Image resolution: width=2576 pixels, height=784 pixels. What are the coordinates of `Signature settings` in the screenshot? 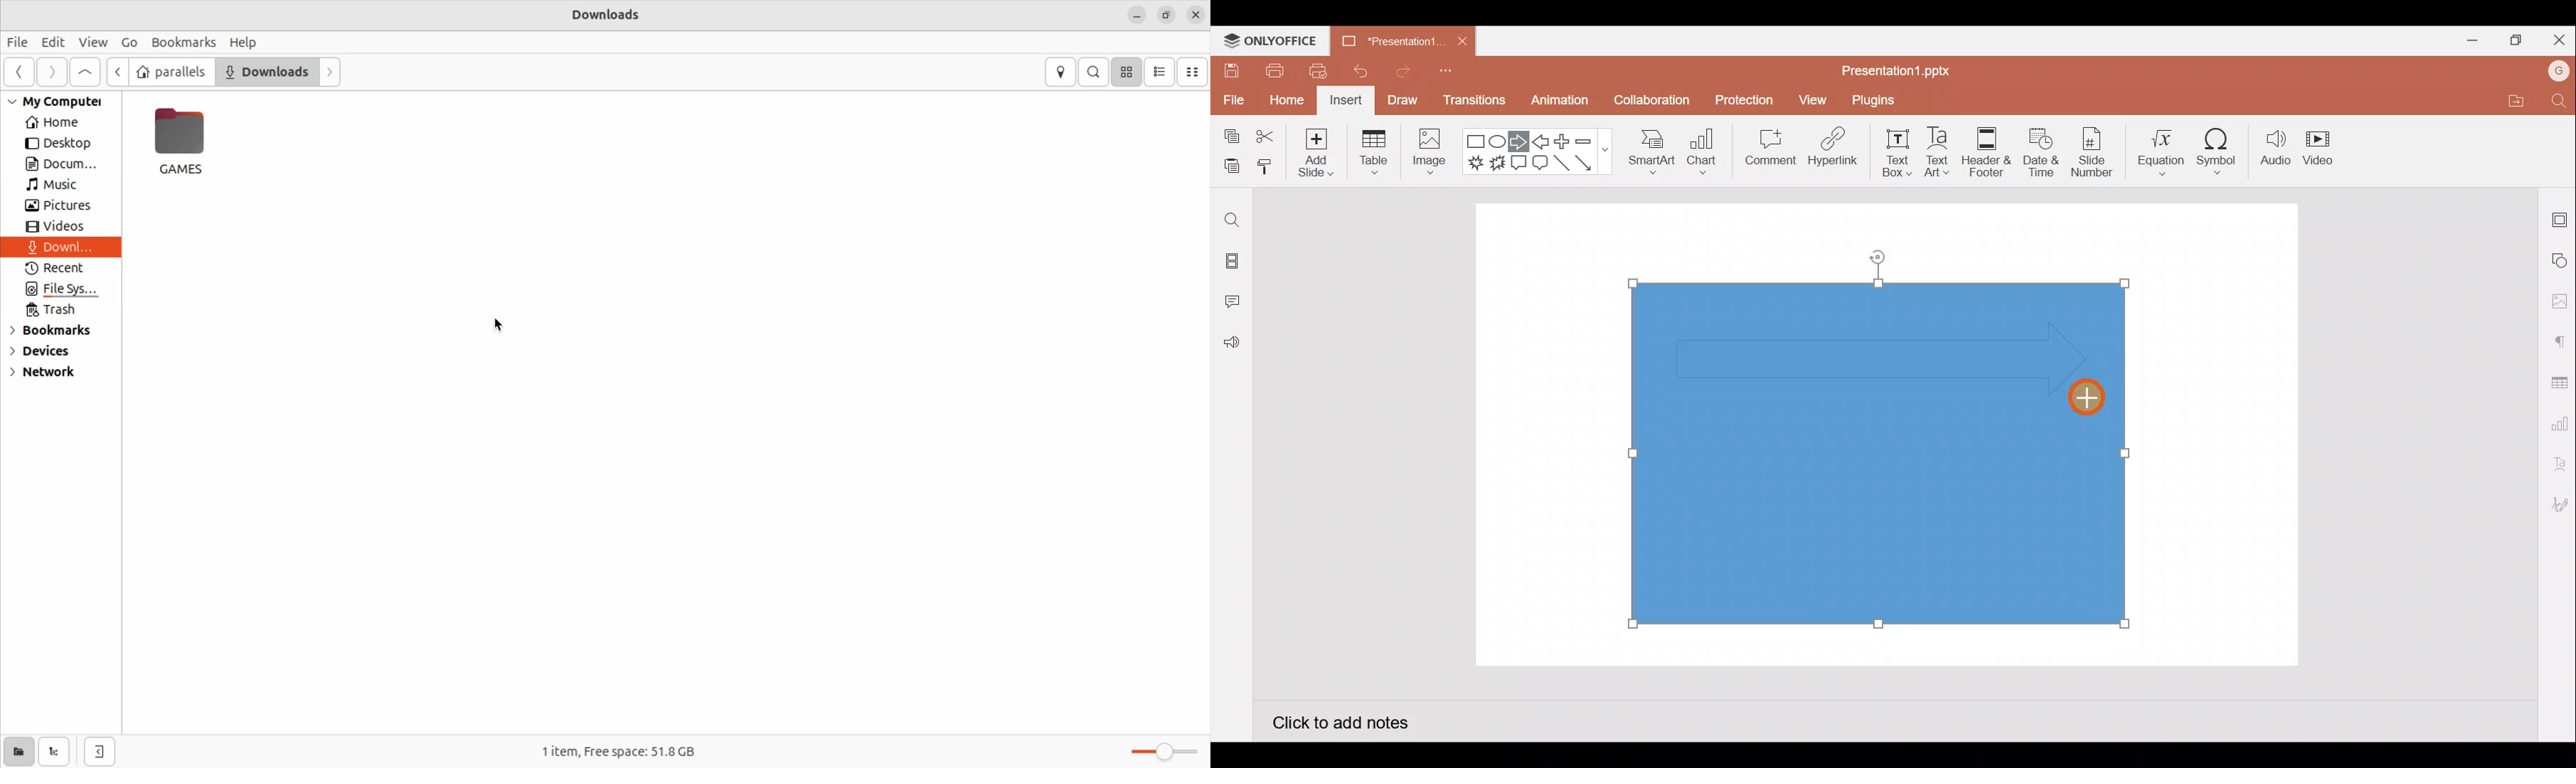 It's located at (2558, 506).